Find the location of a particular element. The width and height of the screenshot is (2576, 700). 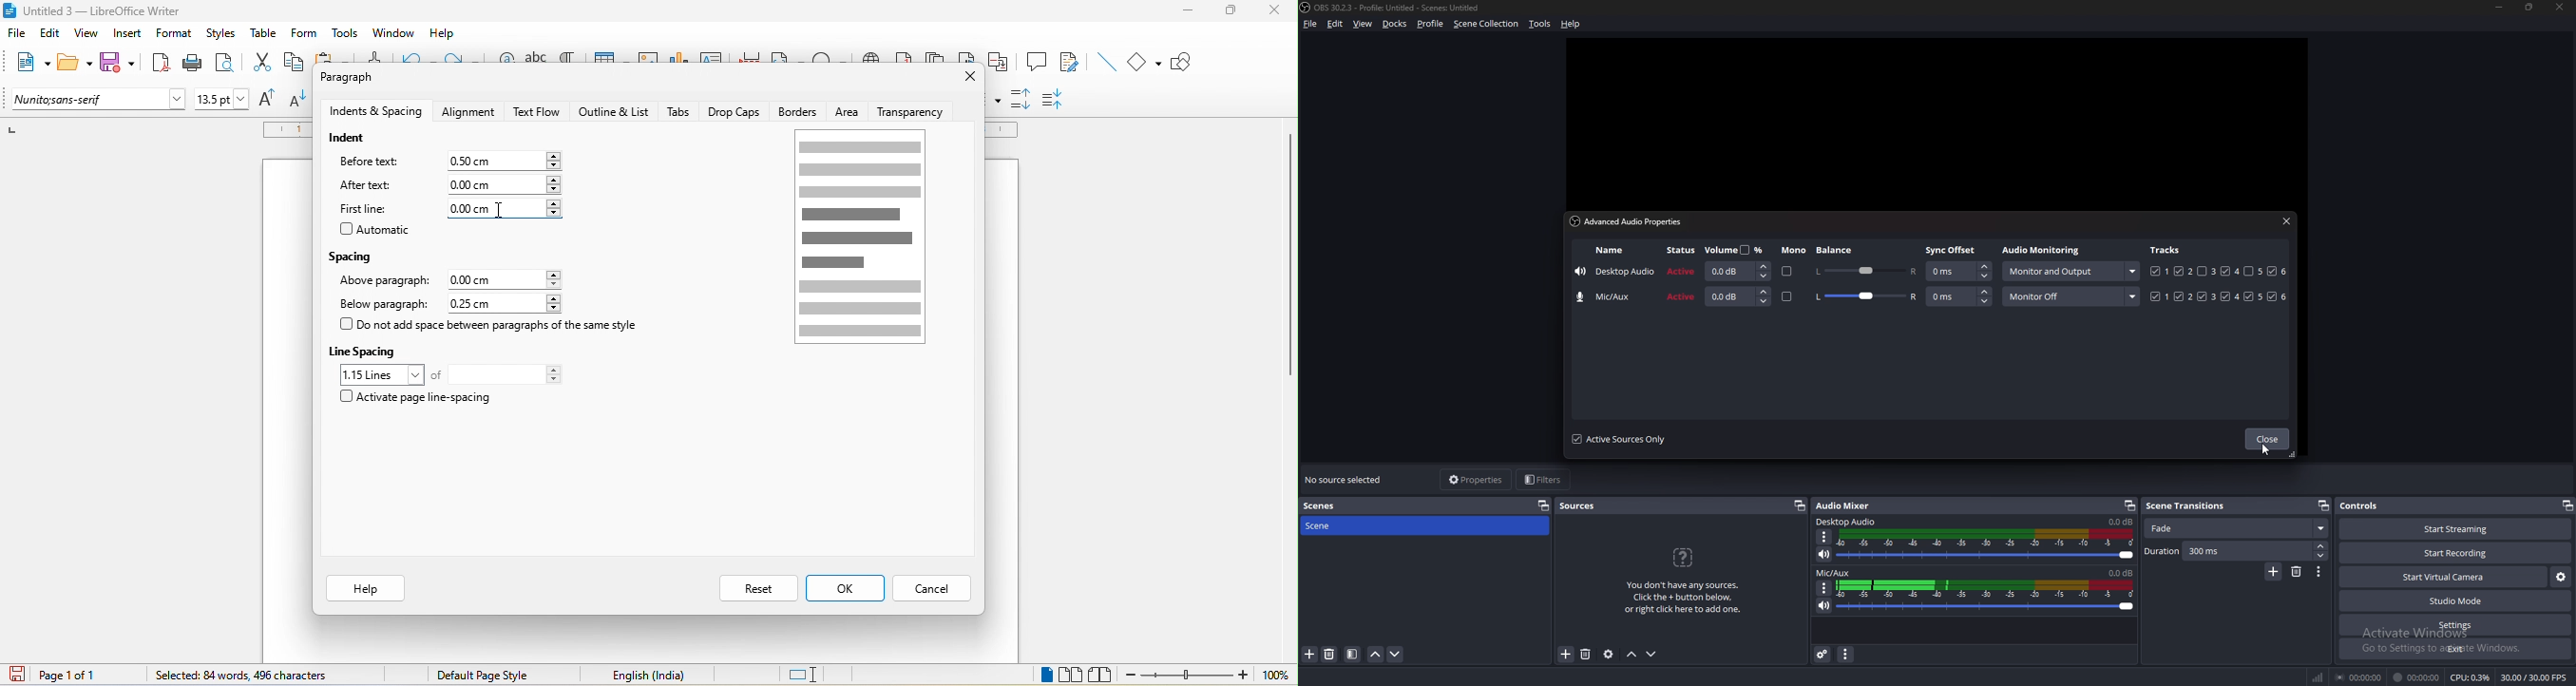

increase size is located at coordinates (264, 98).